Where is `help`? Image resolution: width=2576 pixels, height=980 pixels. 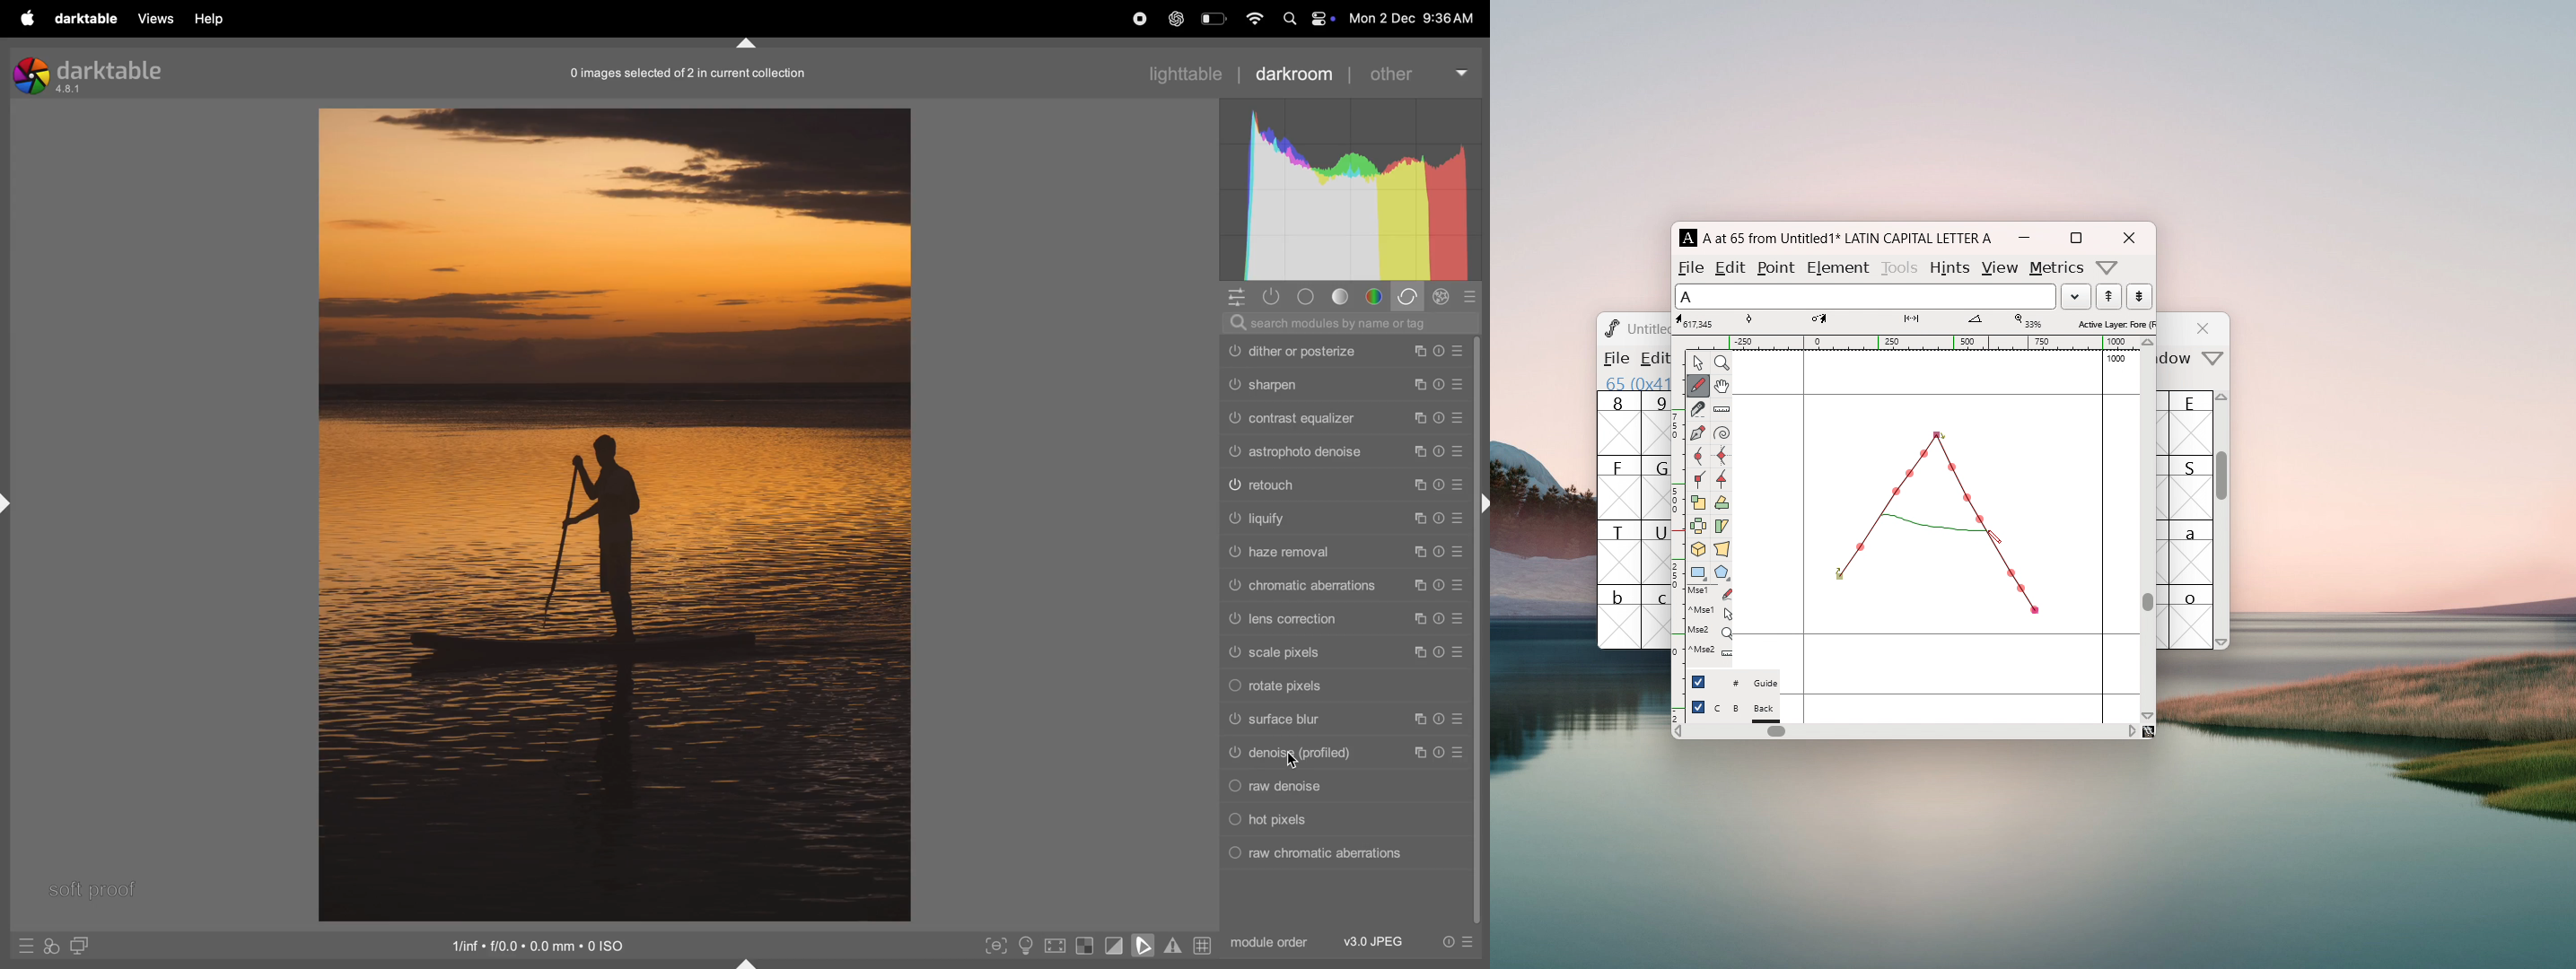
help is located at coordinates (212, 18).